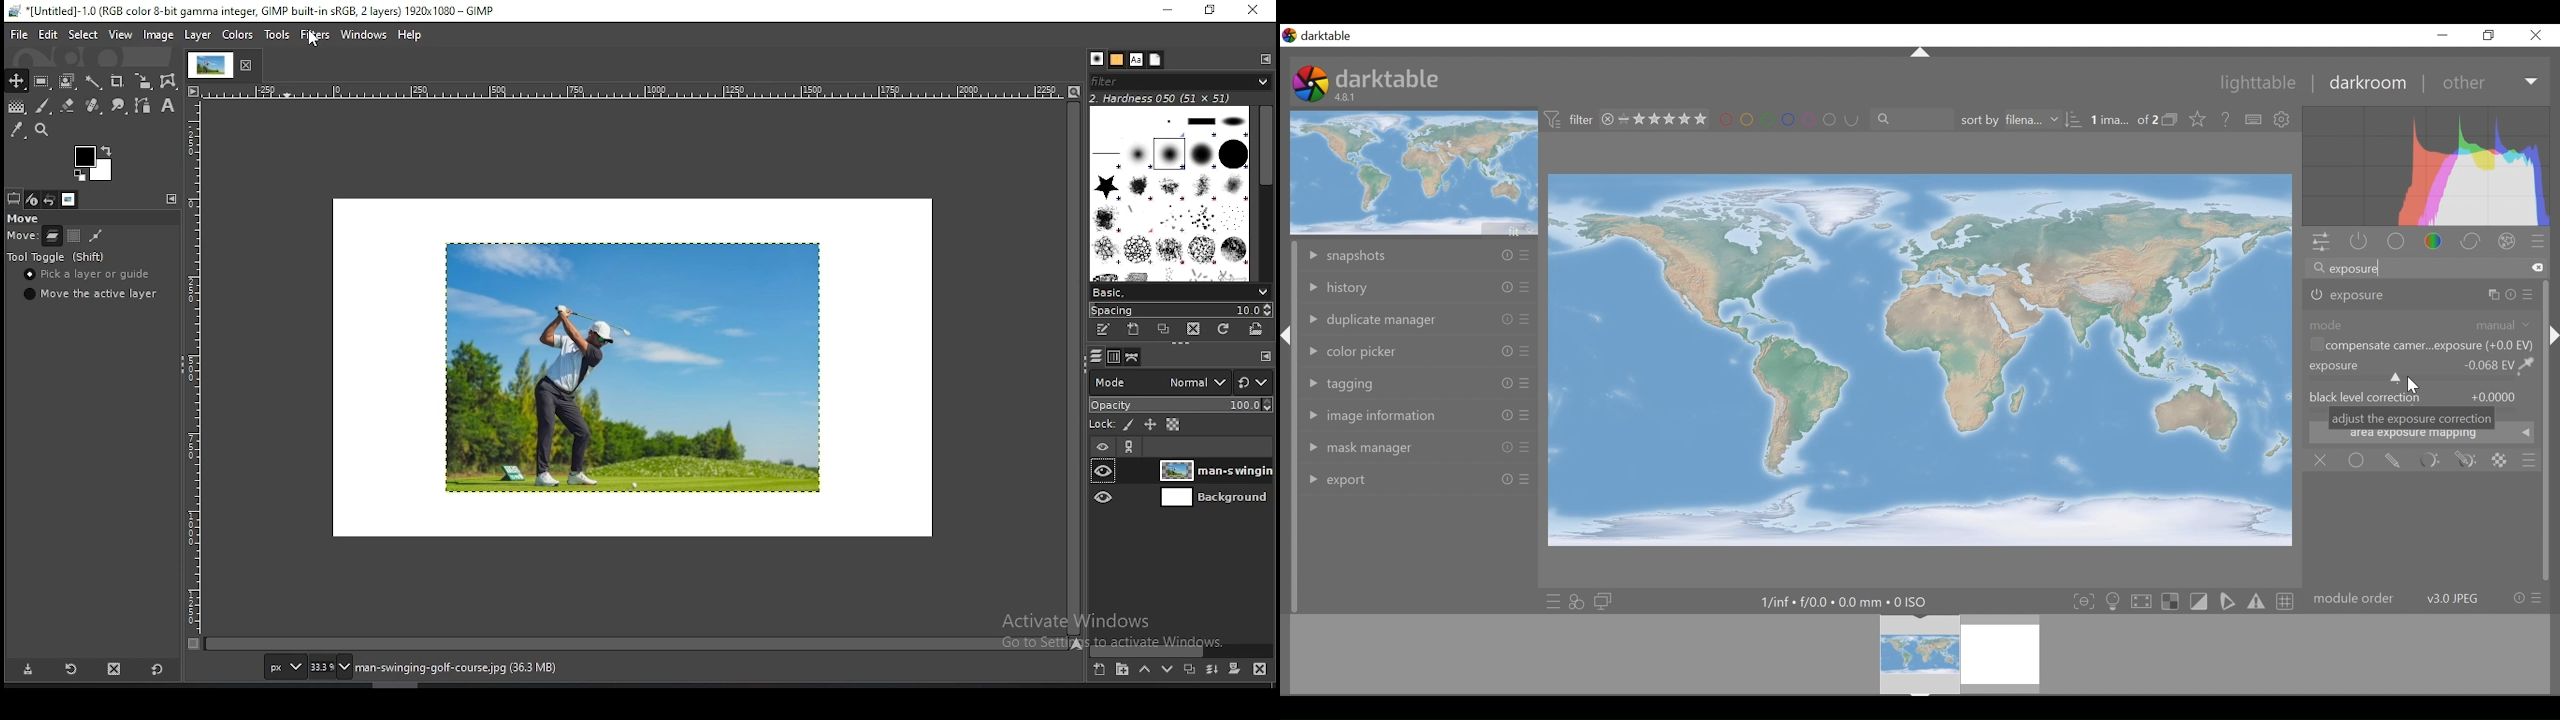 Image resolution: width=2576 pixels, height=728 pixels. What do you see at coordinates (2283, 119) in the screenshot?
I see `settings` at bounding box center [2283, 119].